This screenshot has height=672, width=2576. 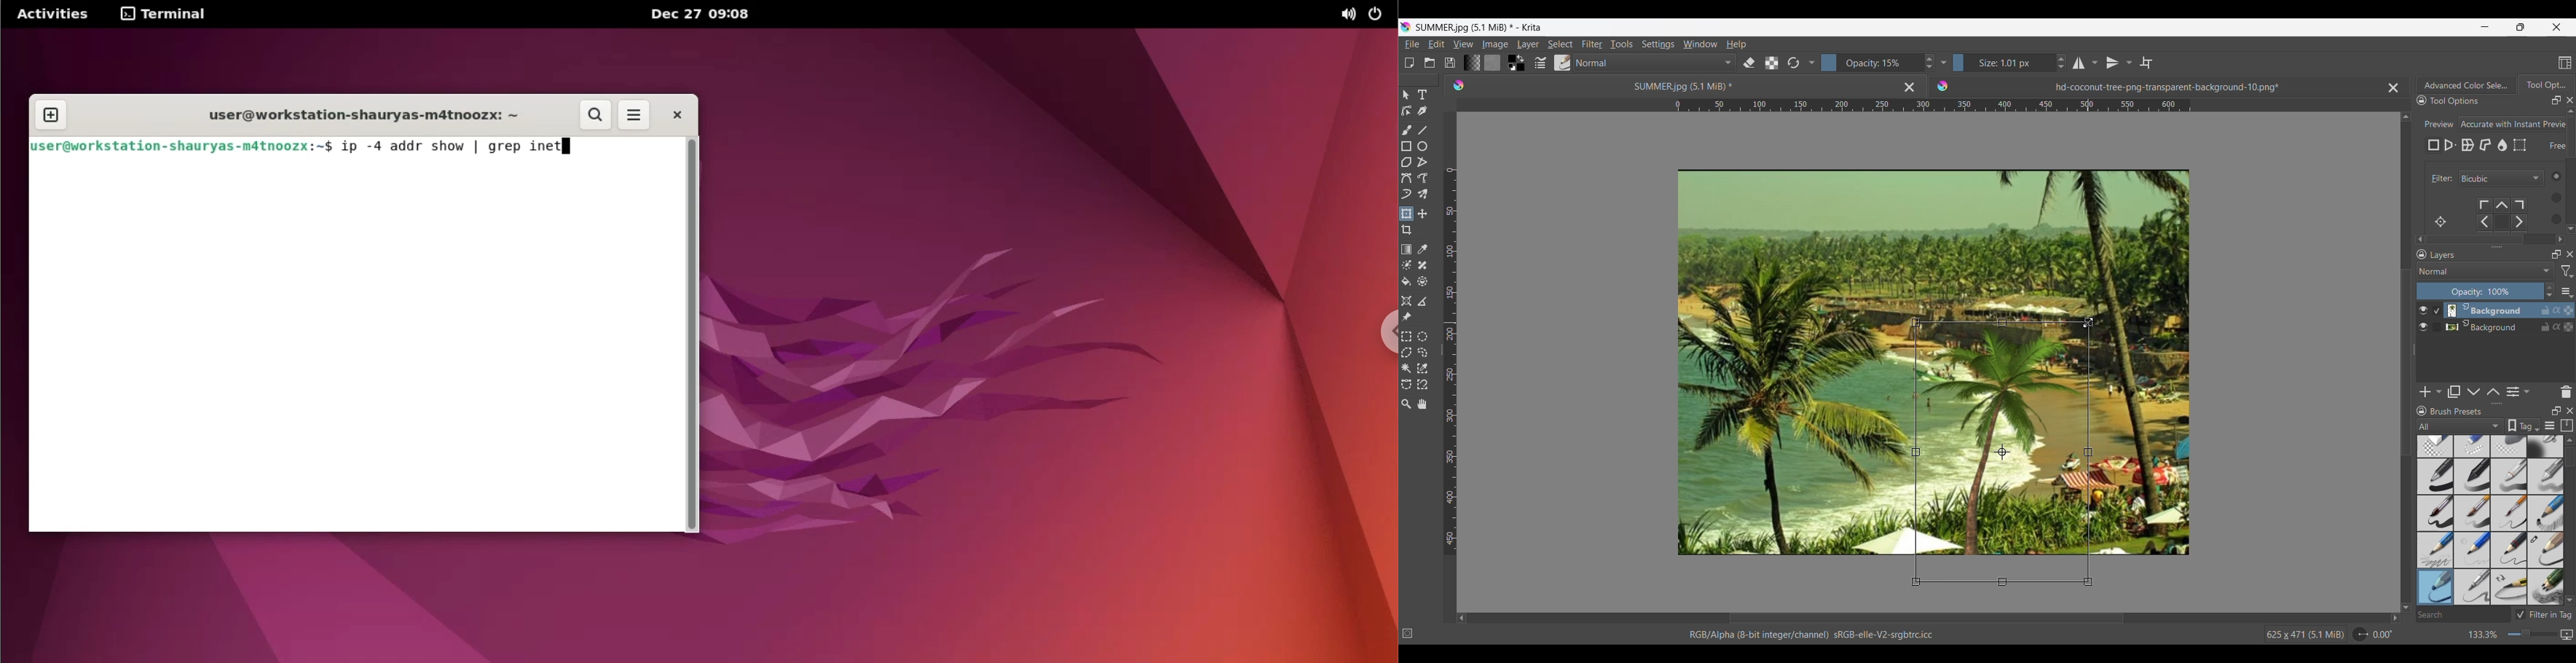 What do you see at coordinates (2001, 451) in the screenshot?
I see `Transform tool selected for current layer` at bounding box center [2001, 451].